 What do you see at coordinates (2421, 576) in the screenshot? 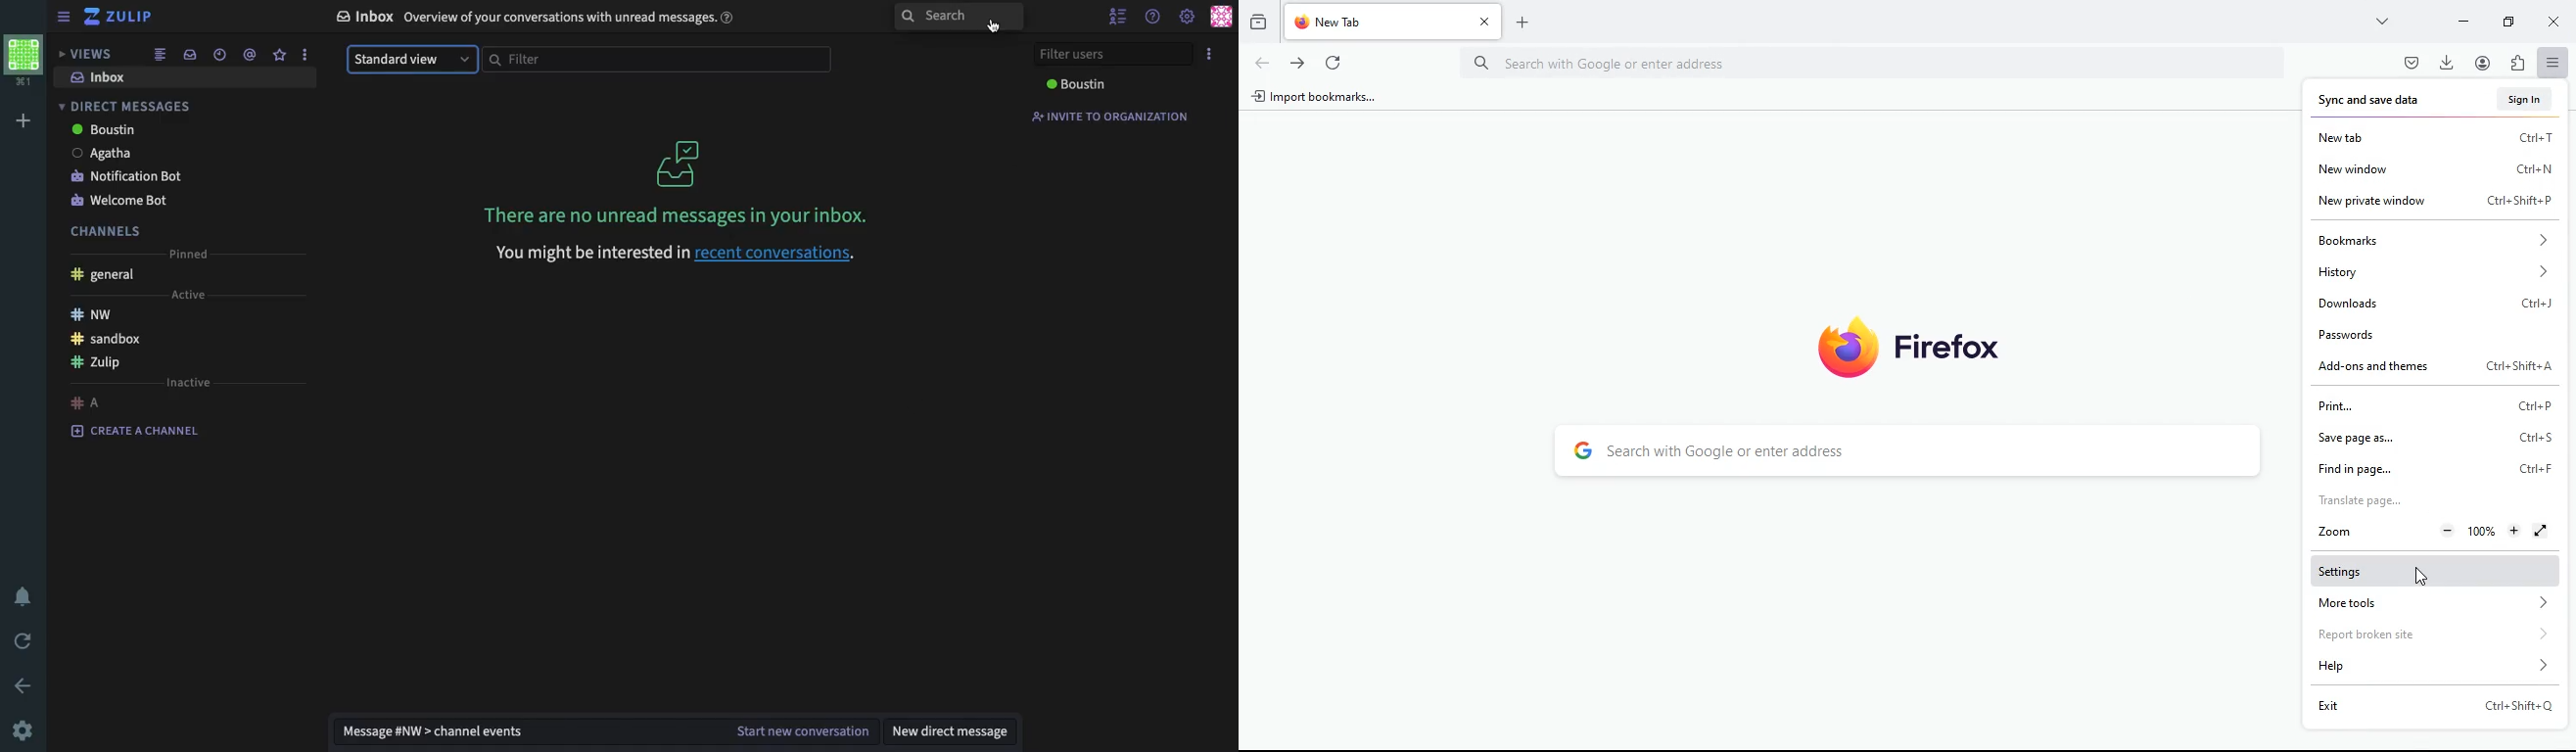
I see `Cursor` at bounding box center [2421, 576].